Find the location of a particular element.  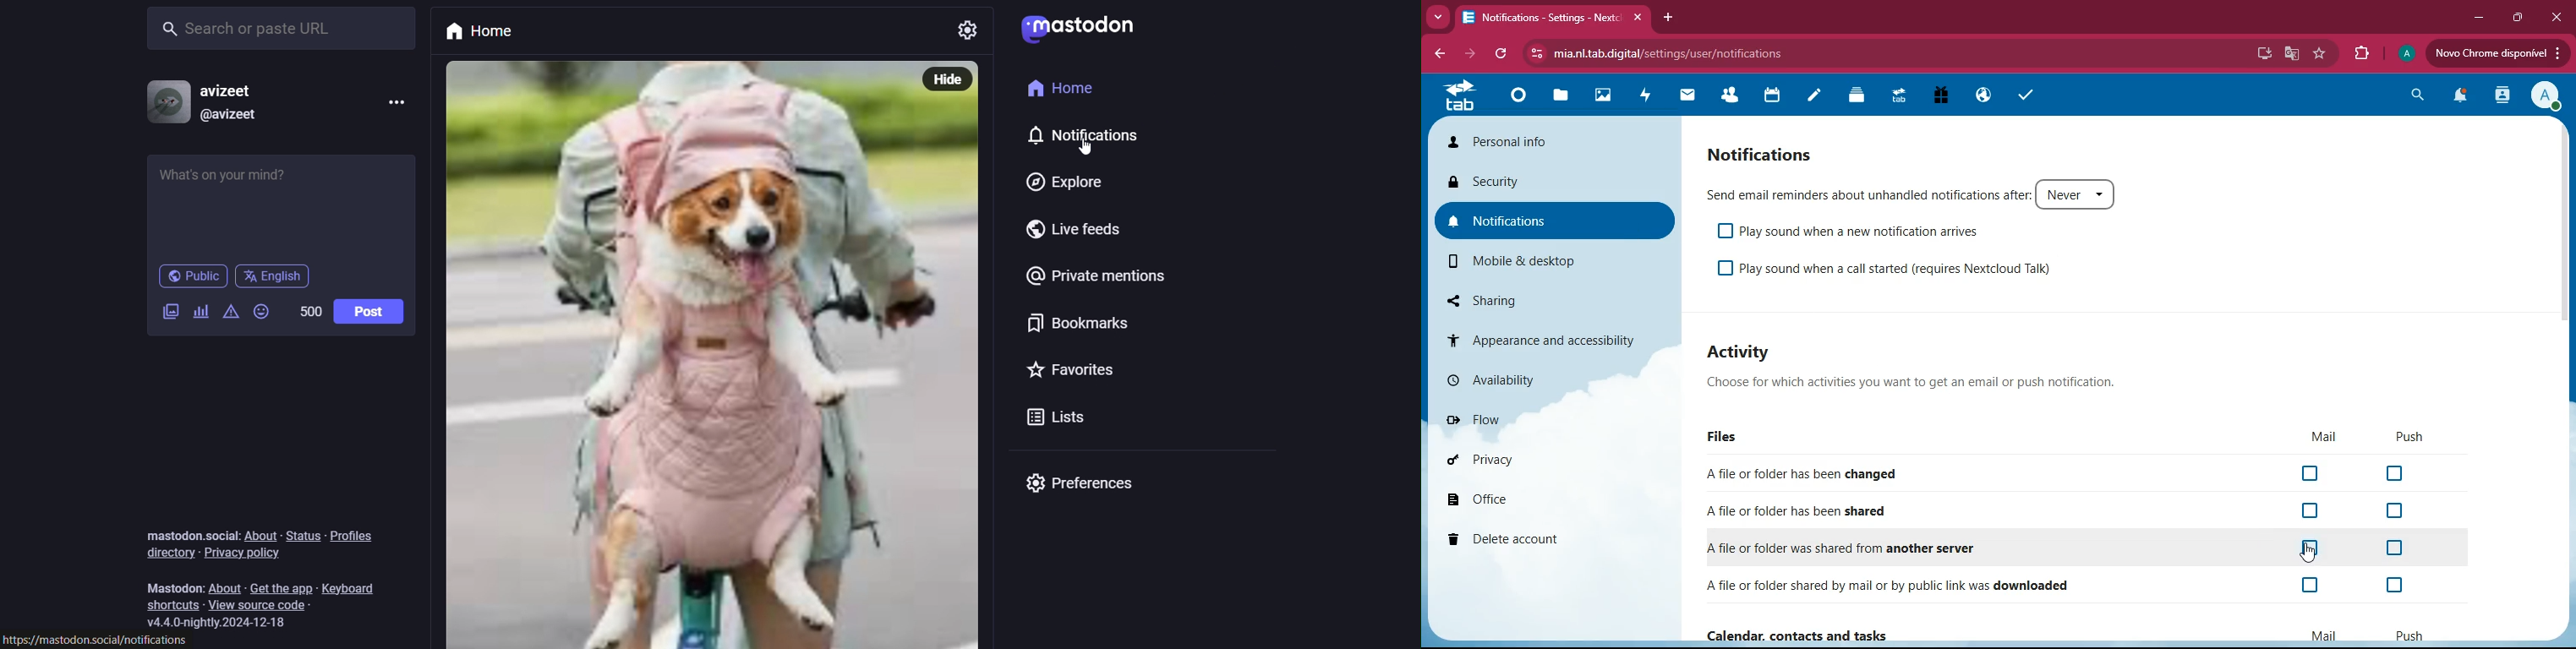

text is located at coordinates (174, 589).